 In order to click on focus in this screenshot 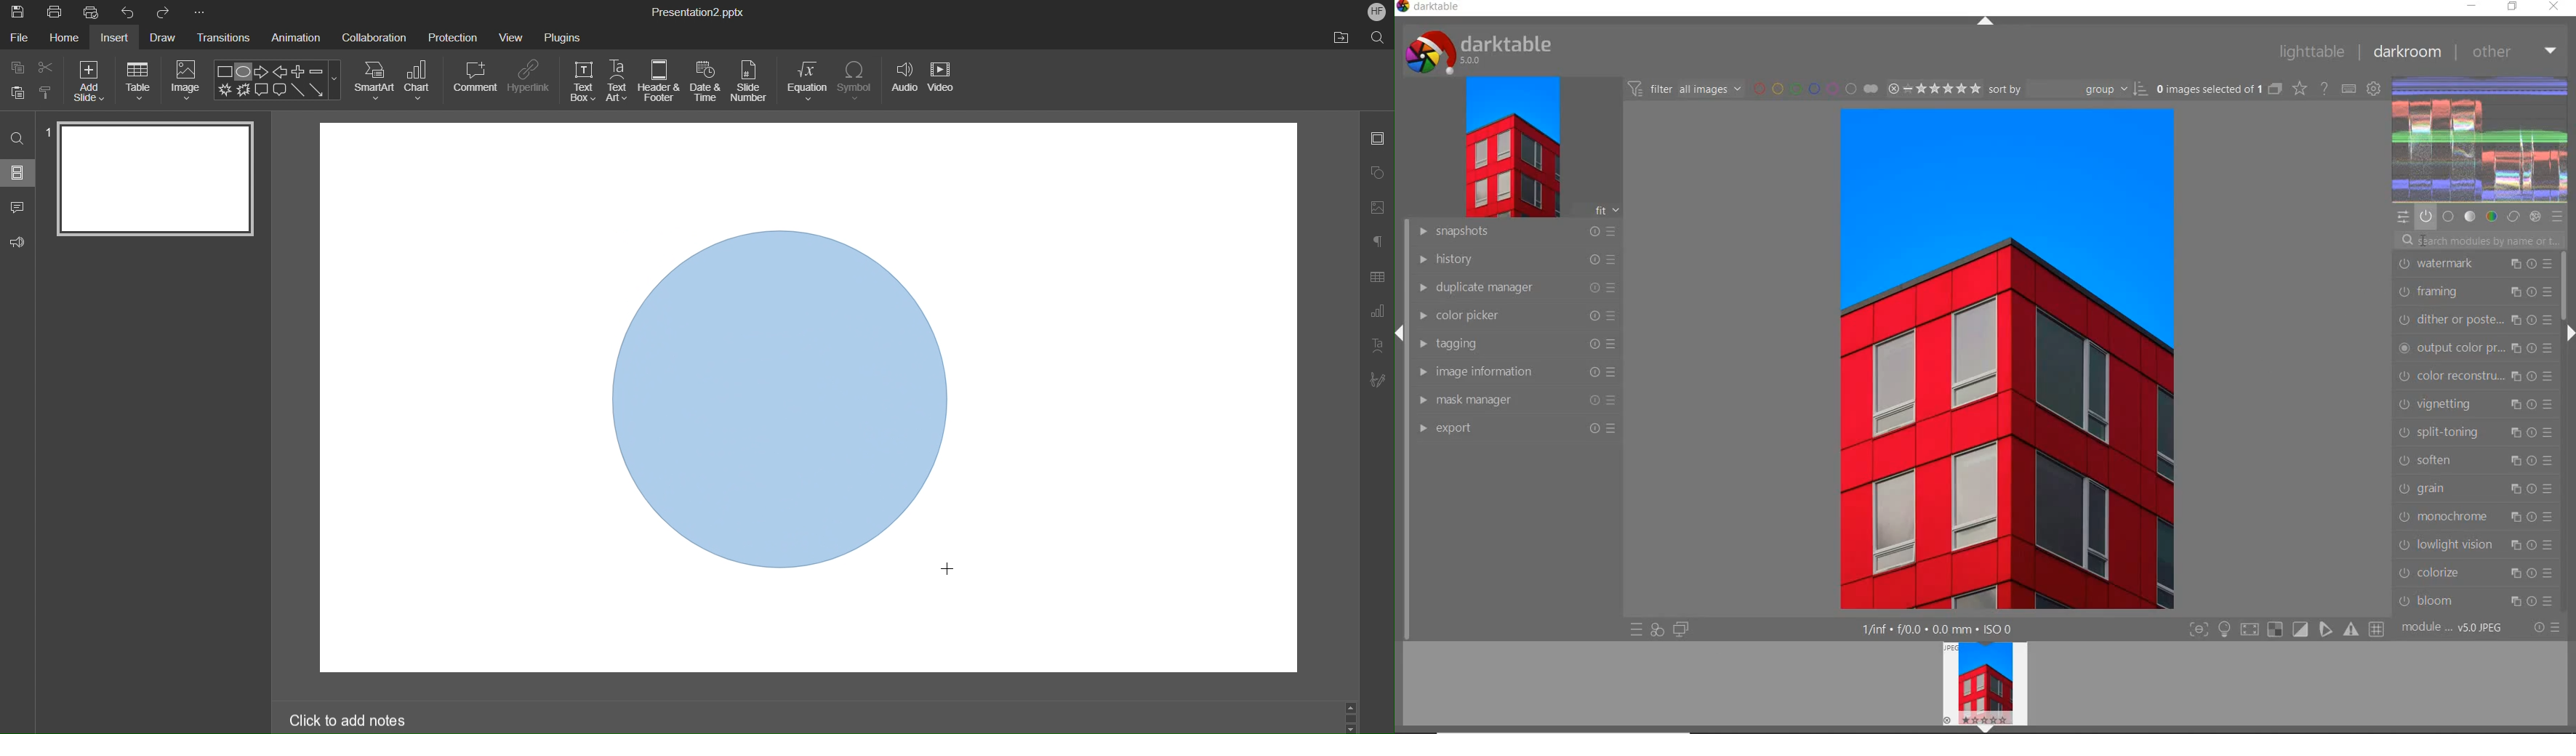, I will do `click(2198, 630)`.